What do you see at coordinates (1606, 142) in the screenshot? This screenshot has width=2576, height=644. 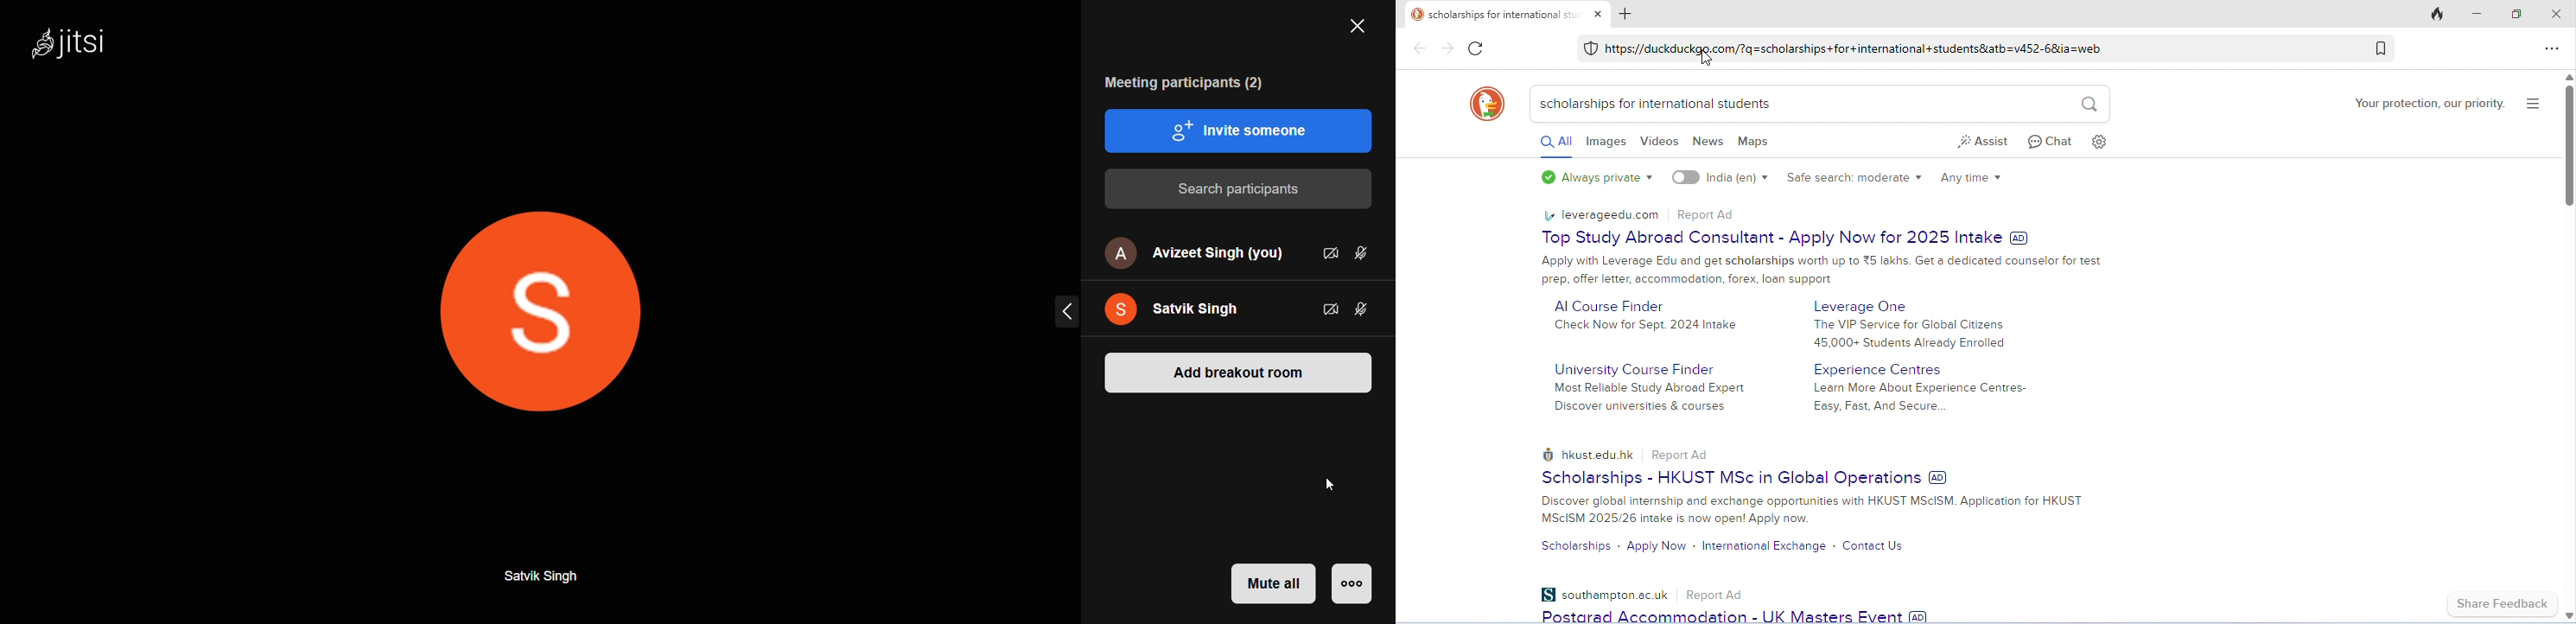 I see `images` at bounding box center [1606, 142].